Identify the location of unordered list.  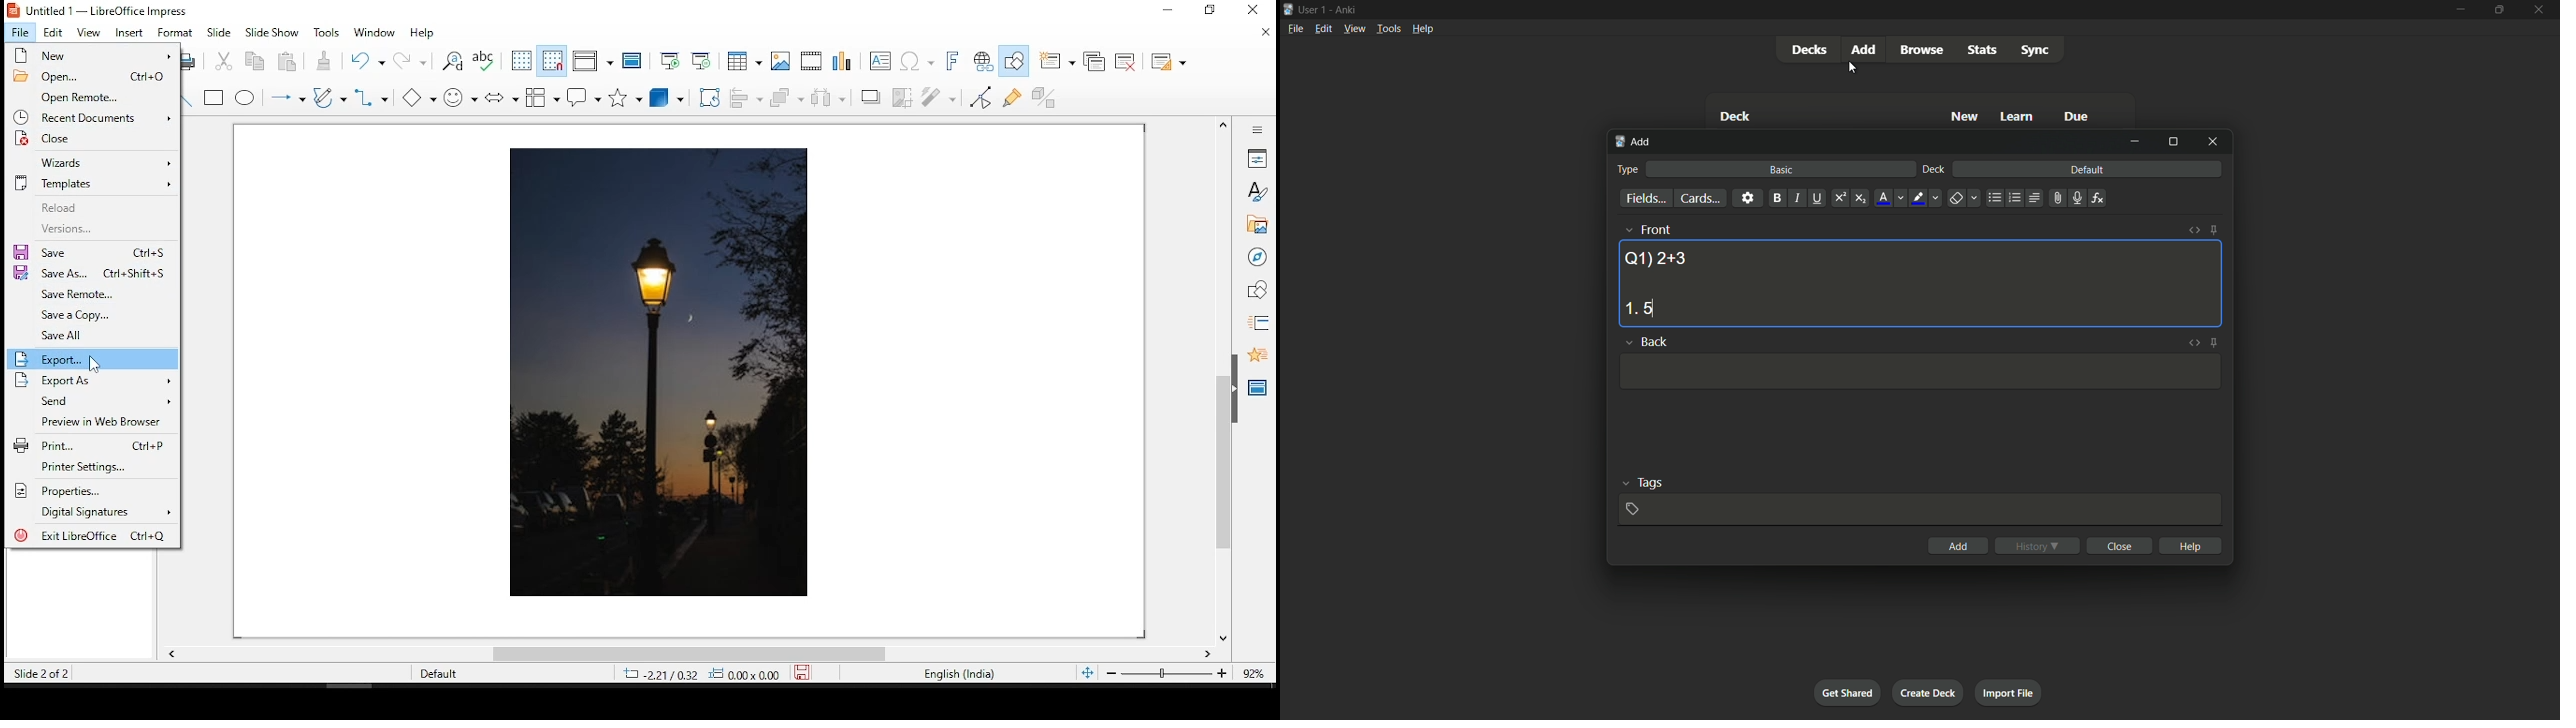
(1994, 198).